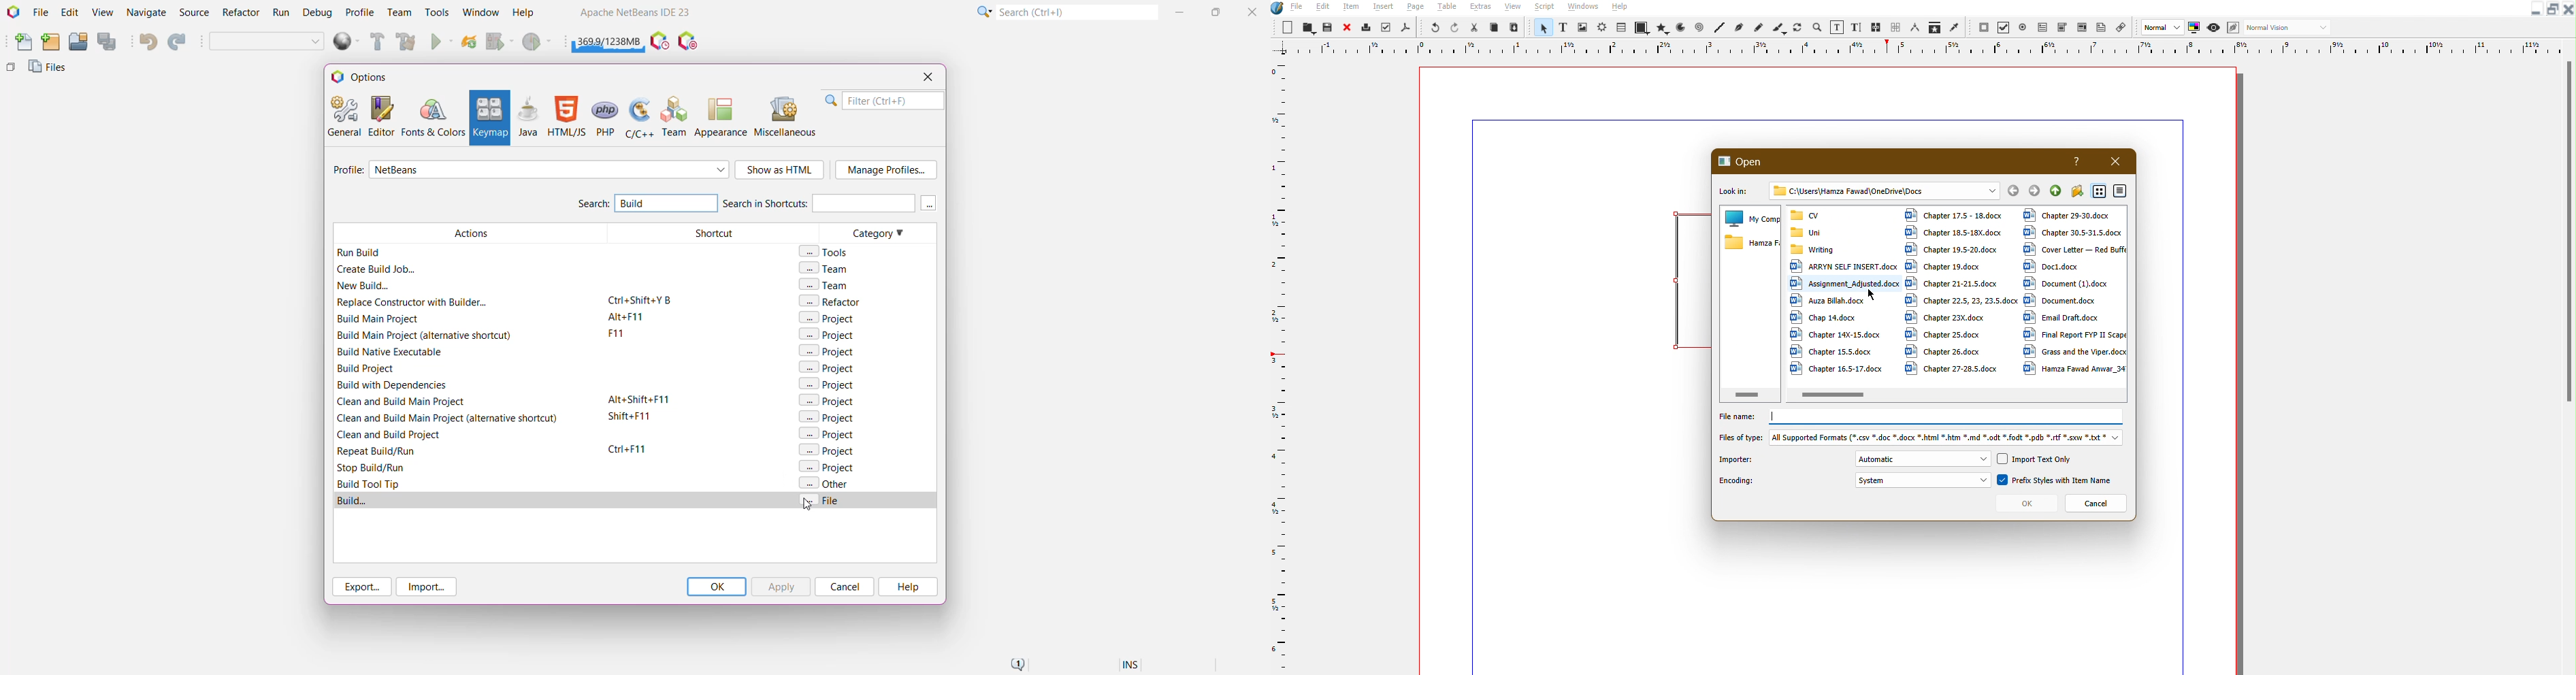 Image resolution: width=2576 pixels, height=700 pixels. What do you see at coordinates (1298, 8) in the screenshot?
I see `File` at bounding box center [1298, 8].